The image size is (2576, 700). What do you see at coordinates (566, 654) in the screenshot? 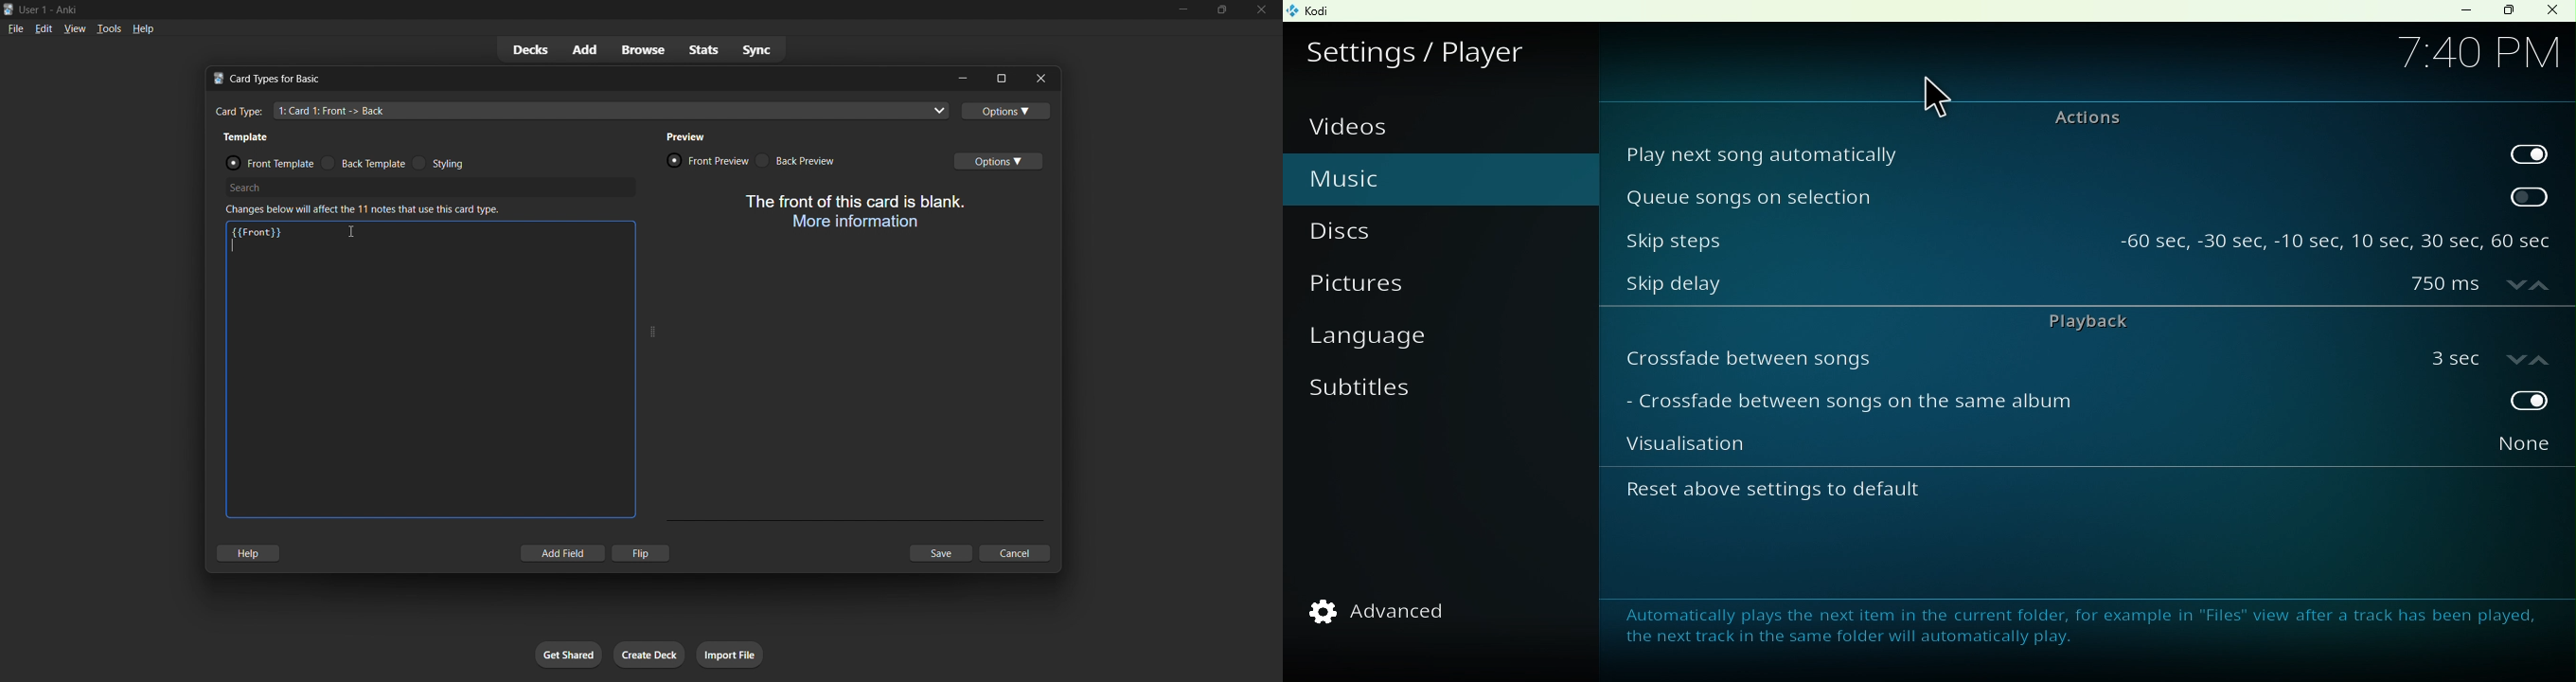
I see `get shared` at bounding box center [566, 654].